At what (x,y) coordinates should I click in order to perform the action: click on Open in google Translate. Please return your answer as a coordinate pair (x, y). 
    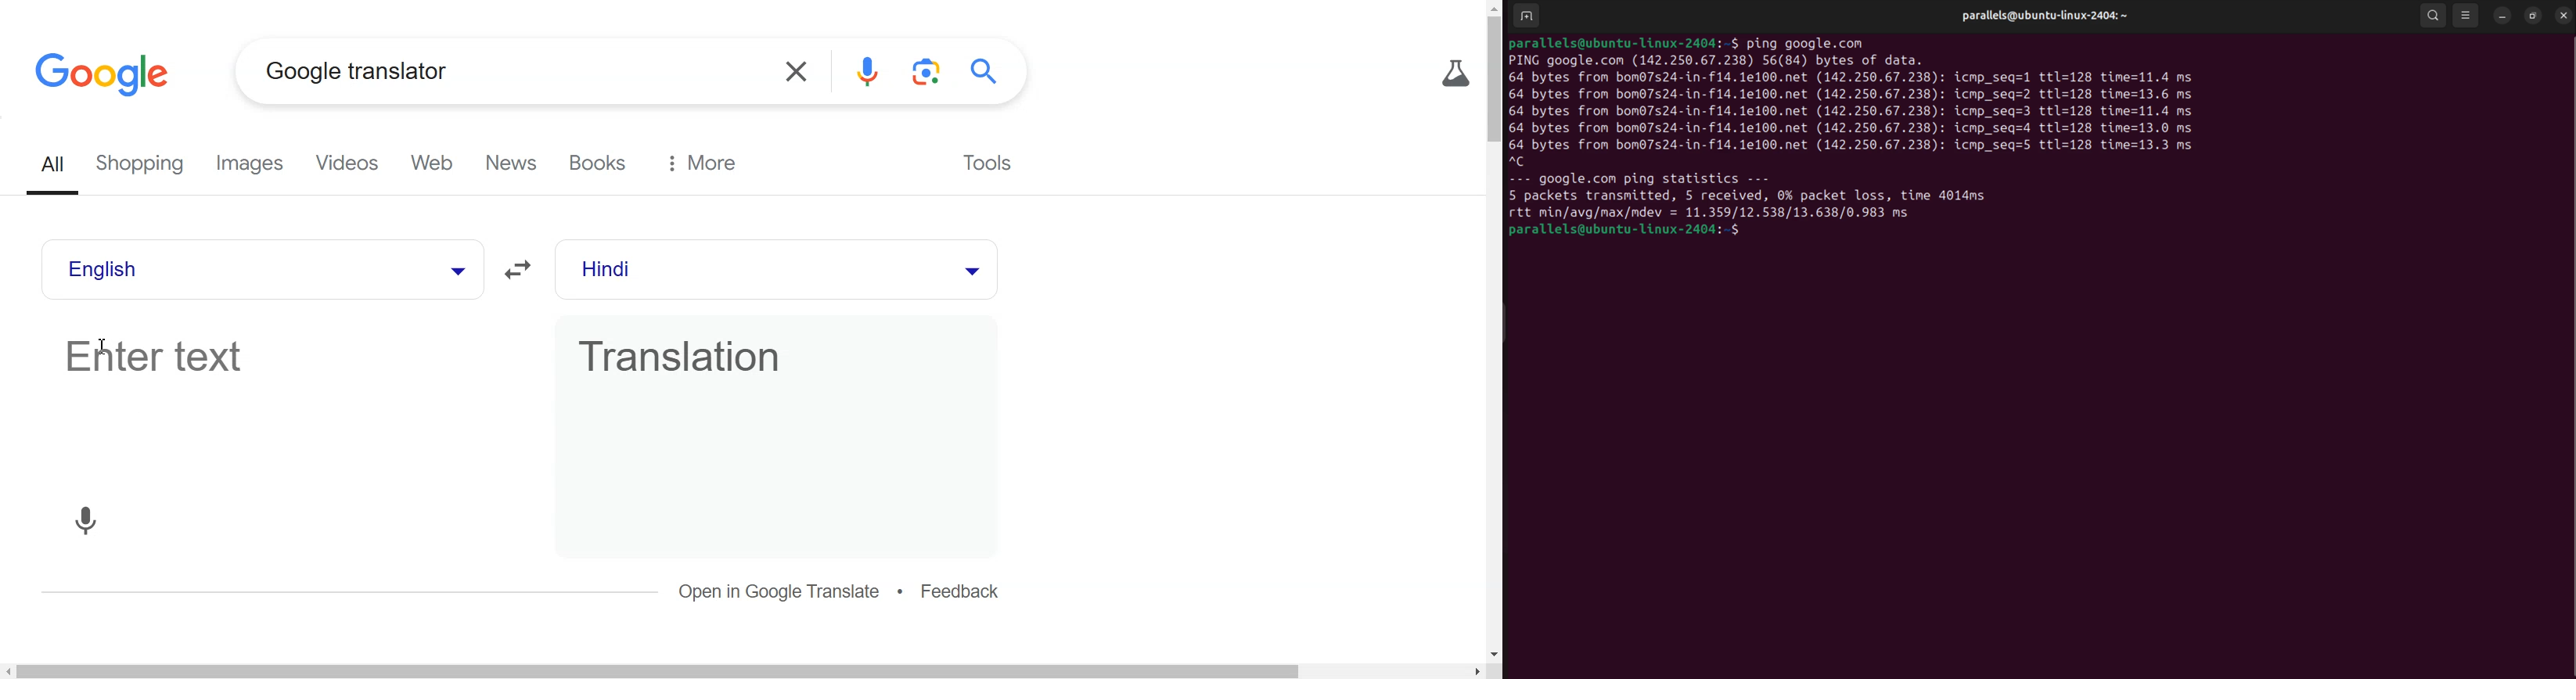
    Looking at the image, I should click on (781, 591).